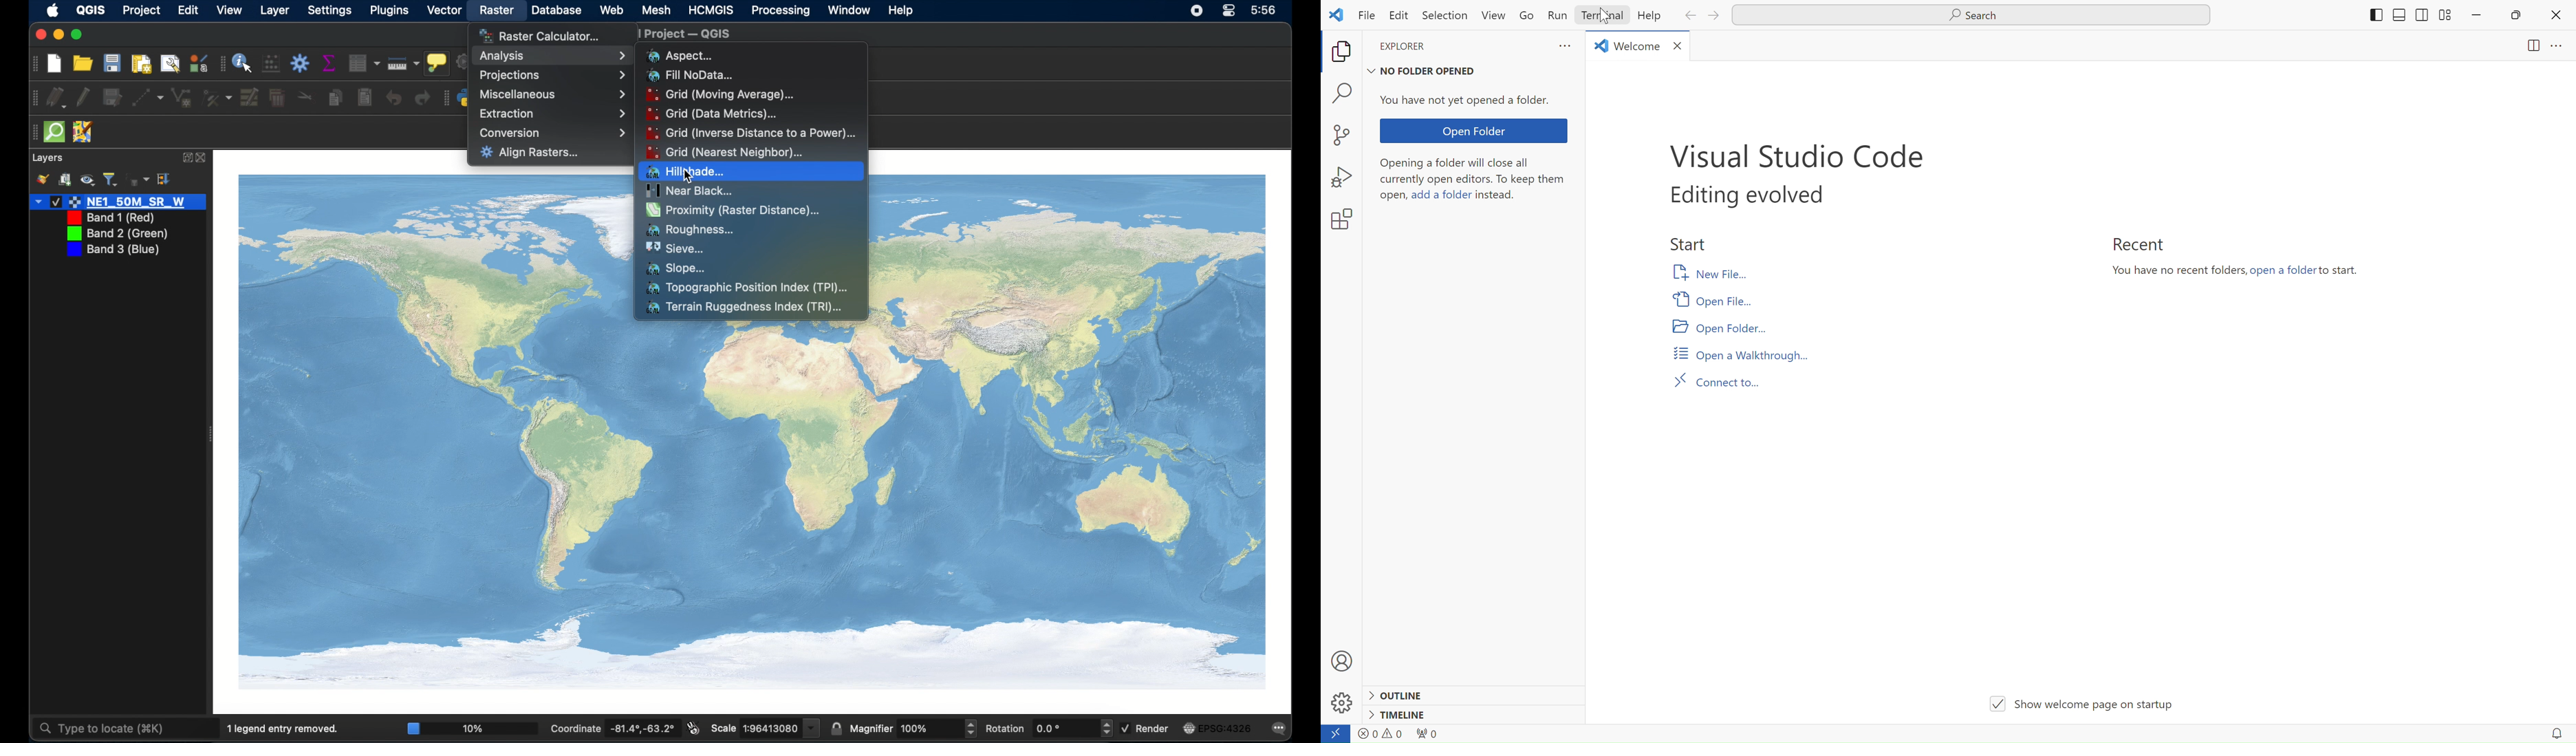 This screenshot has width=2576, height=756. I want to click on cut, so click(306, 96).